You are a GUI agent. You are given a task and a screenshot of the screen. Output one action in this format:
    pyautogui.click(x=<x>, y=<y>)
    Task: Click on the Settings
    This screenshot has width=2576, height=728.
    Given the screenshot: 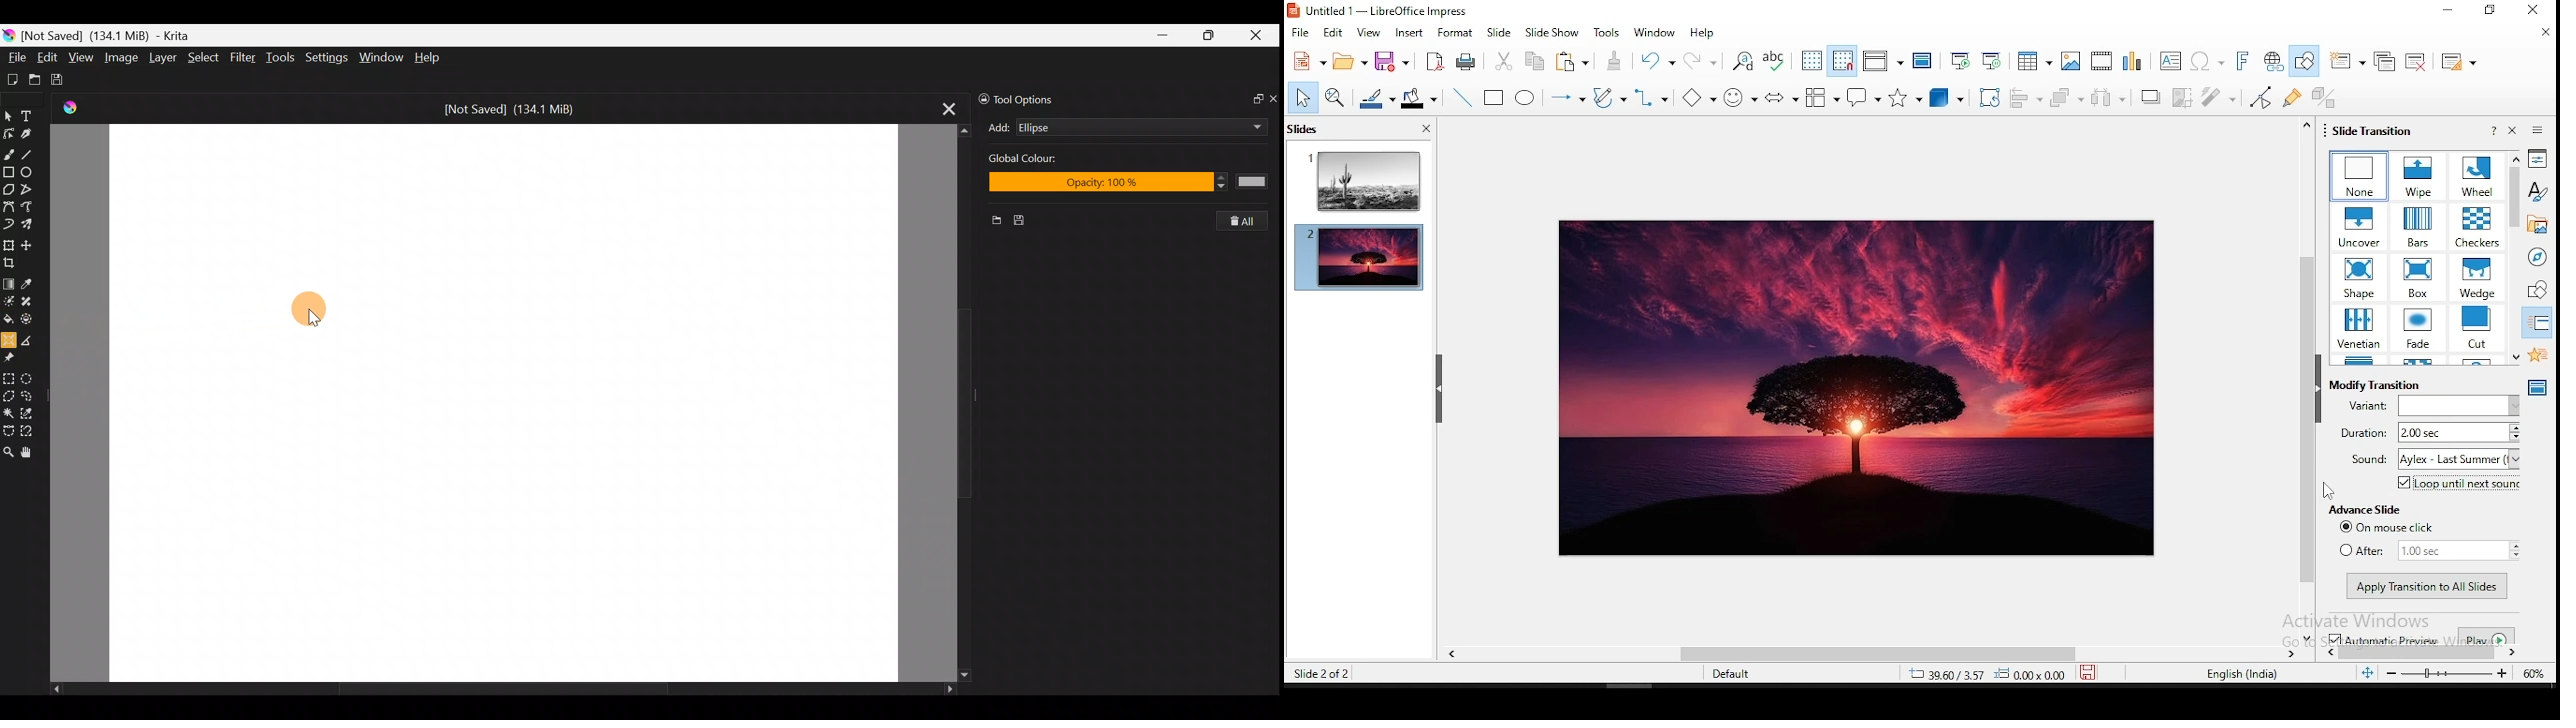 What is the action you would take?
    pyautogui.click(x=325, y=57)
    